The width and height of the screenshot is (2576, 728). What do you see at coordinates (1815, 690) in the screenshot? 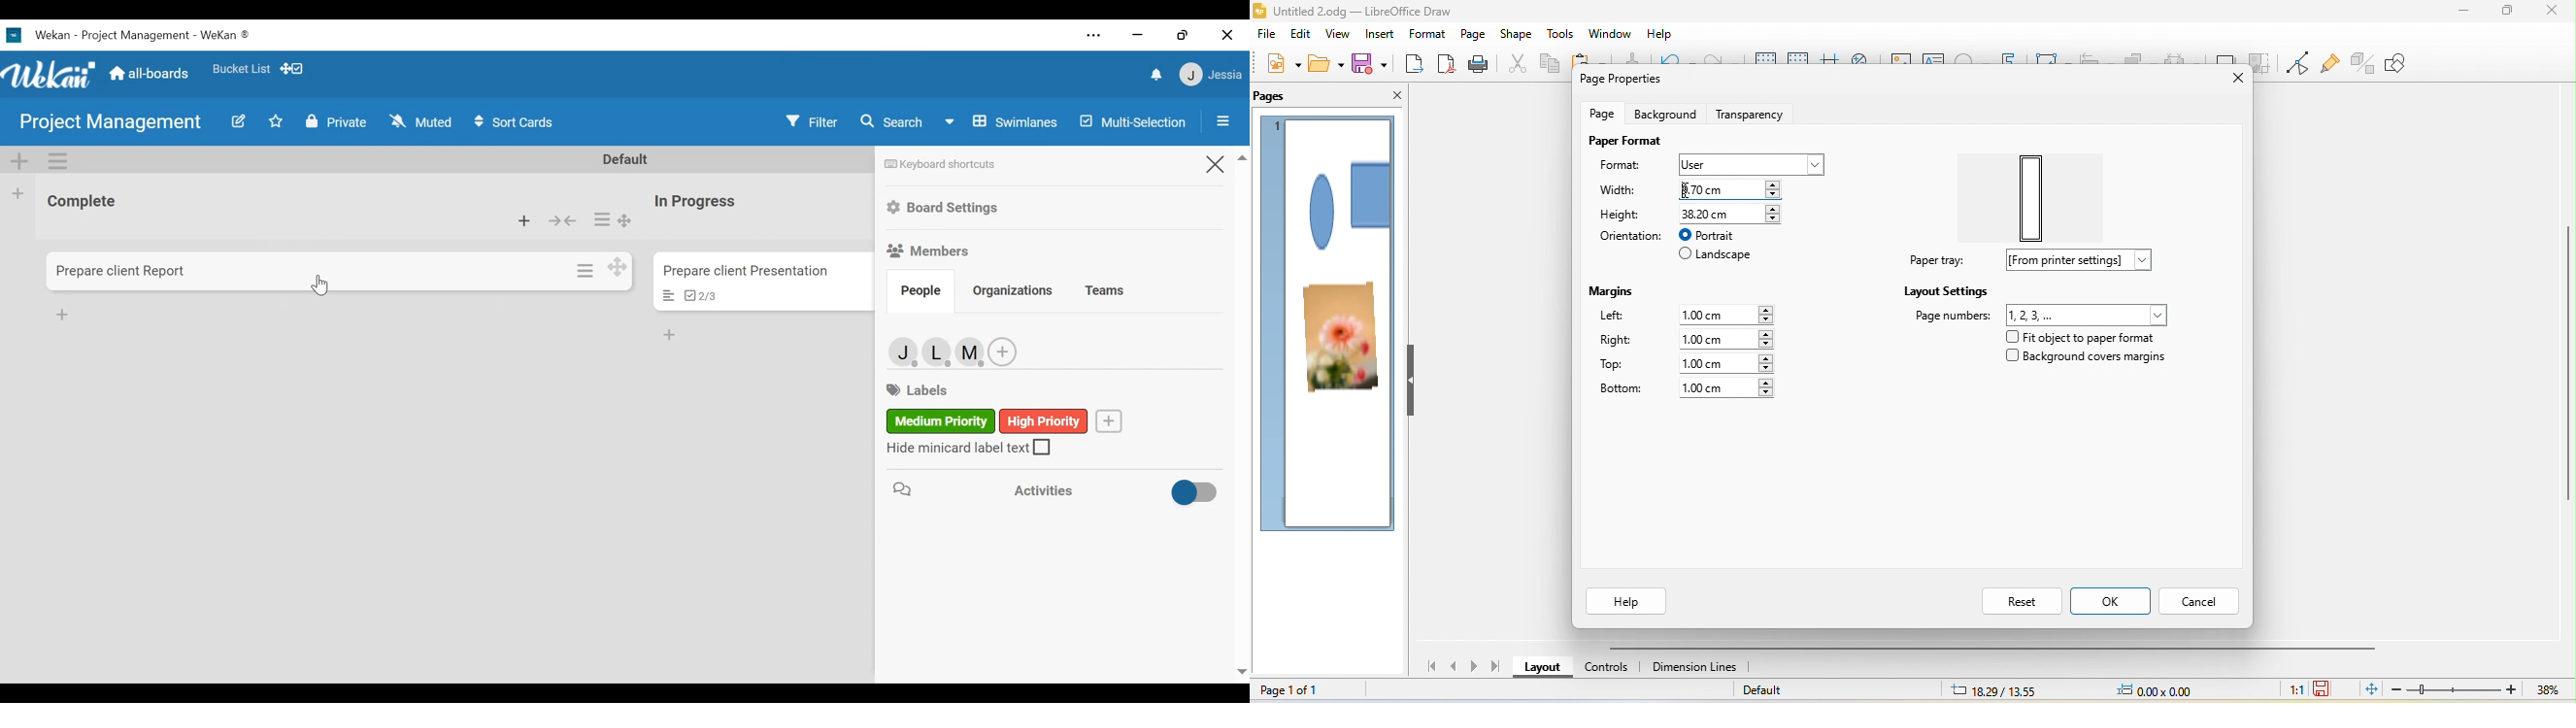
I see `default` at bounding box center [1815, 690].